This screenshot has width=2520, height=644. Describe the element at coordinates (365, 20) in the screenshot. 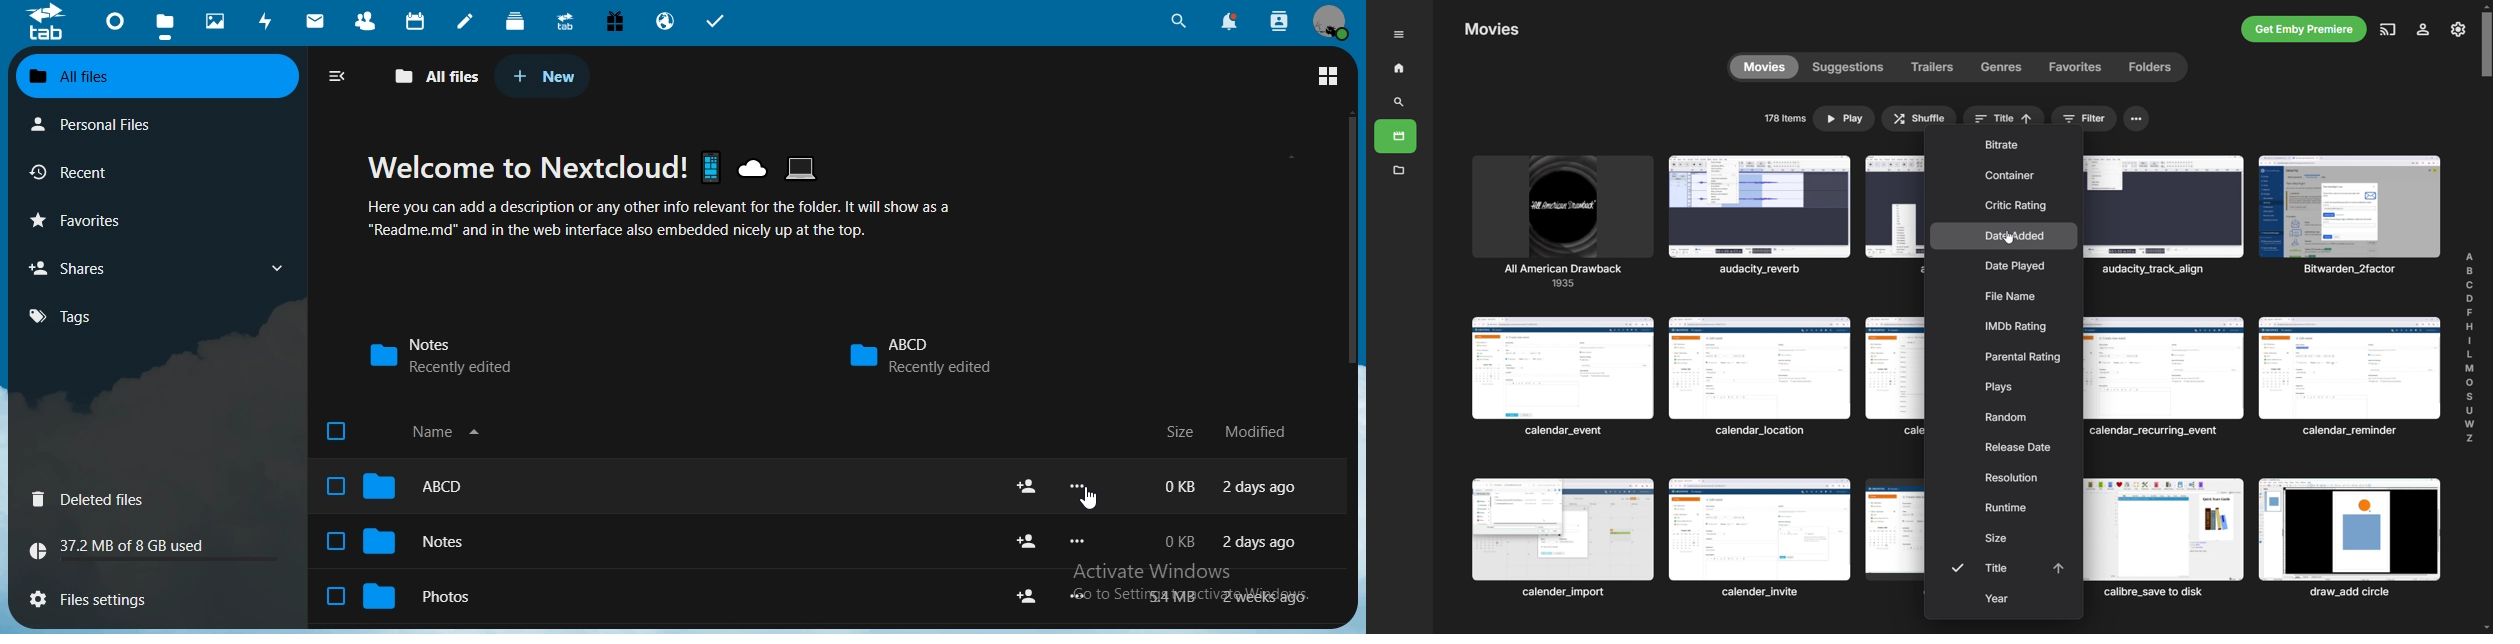

I see `contacts` at that location.